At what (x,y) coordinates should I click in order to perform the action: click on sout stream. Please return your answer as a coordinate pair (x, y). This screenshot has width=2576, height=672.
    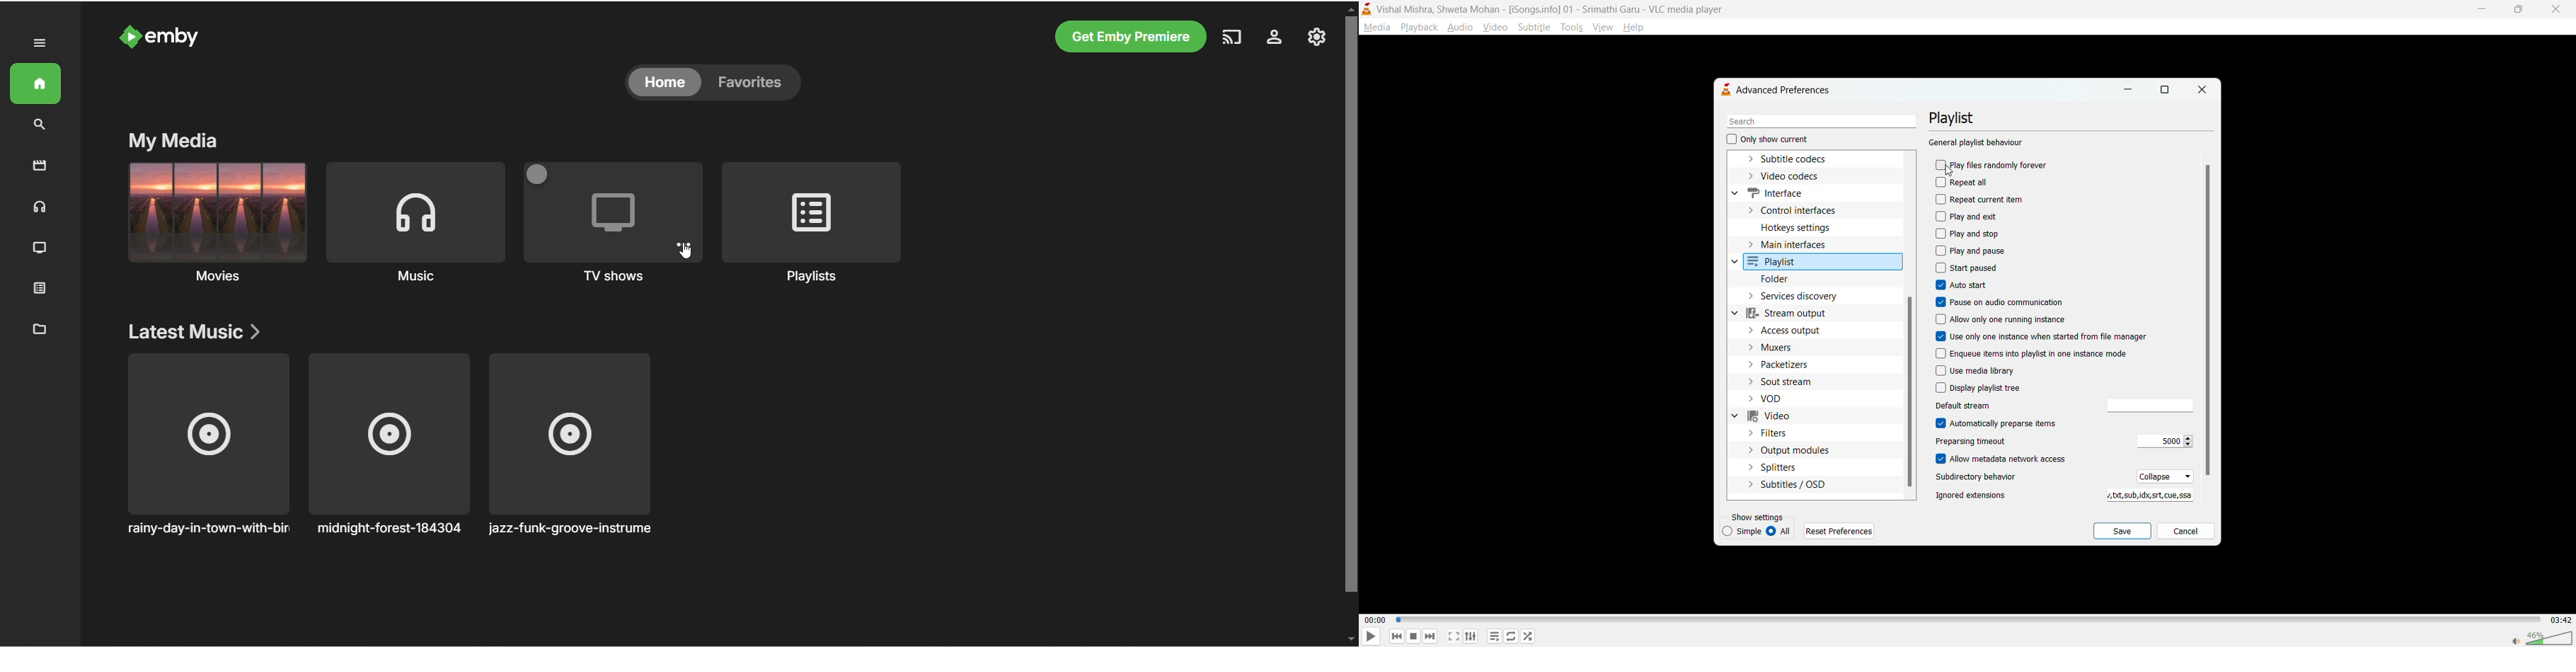
    Looking at the image, I should click on (1791, 381).